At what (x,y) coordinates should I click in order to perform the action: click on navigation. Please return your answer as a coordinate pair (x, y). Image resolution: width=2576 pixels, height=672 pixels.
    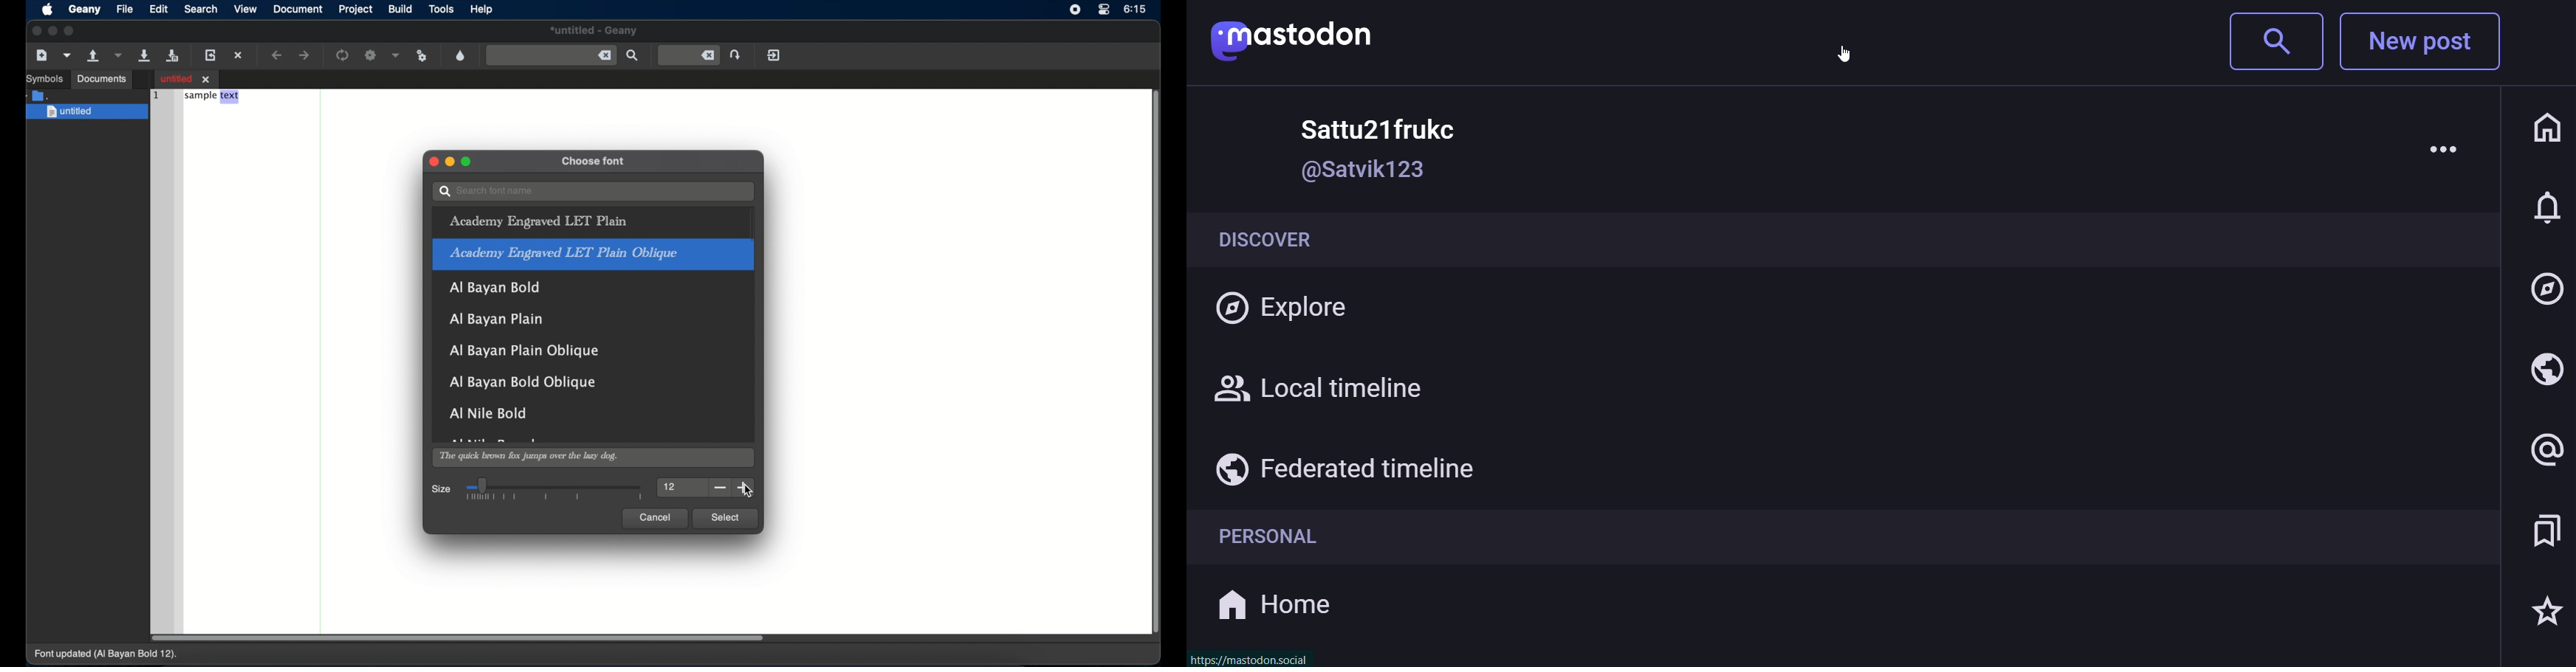
    Looking at the image, I should click on (2548, 290).